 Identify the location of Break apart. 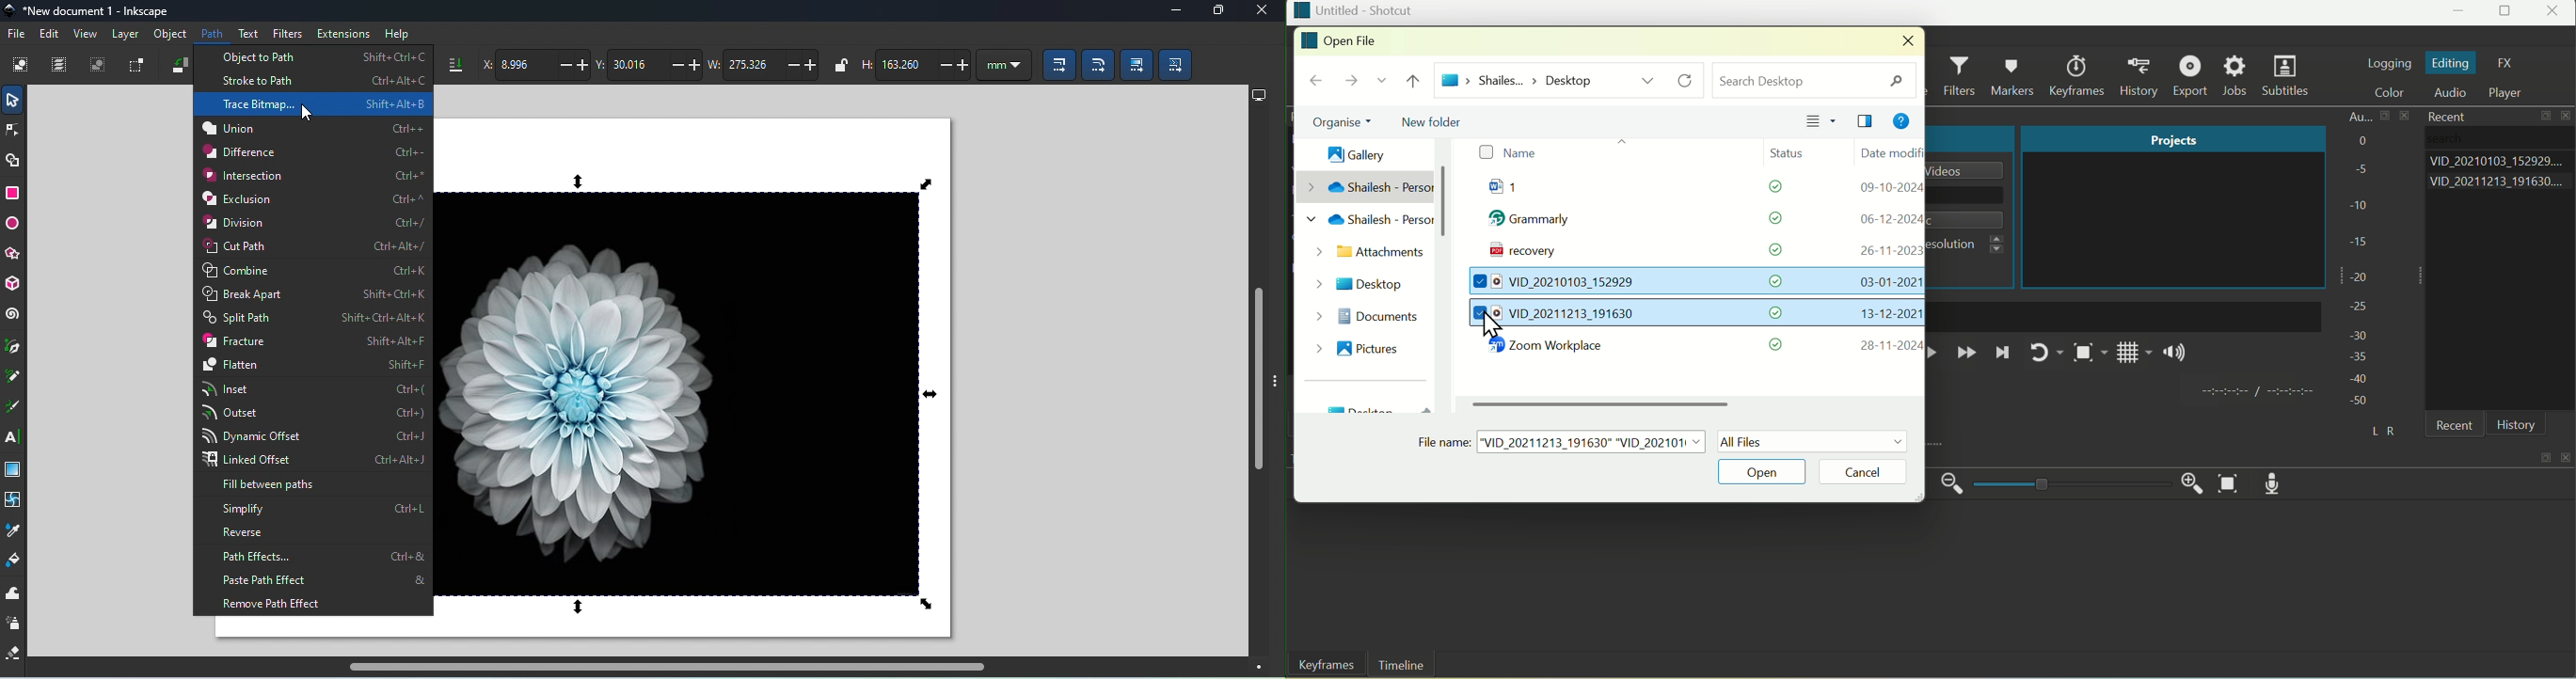
(315, 294).